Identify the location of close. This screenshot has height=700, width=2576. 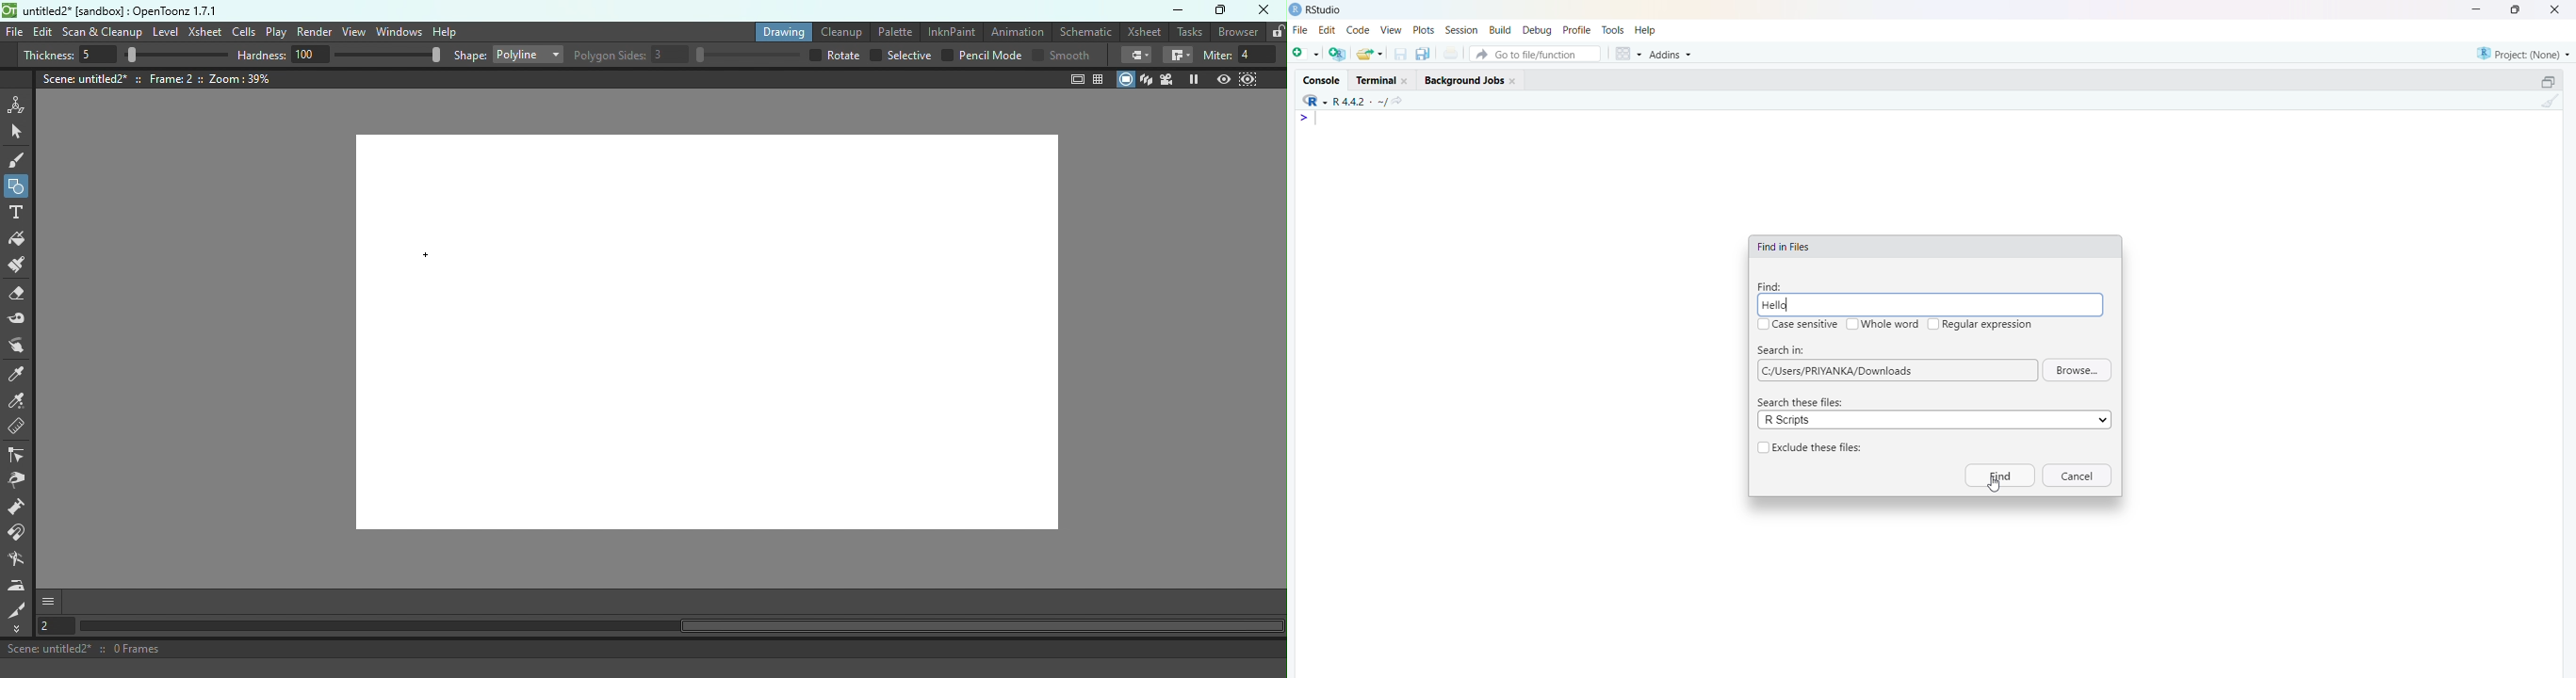
(1407, 81).